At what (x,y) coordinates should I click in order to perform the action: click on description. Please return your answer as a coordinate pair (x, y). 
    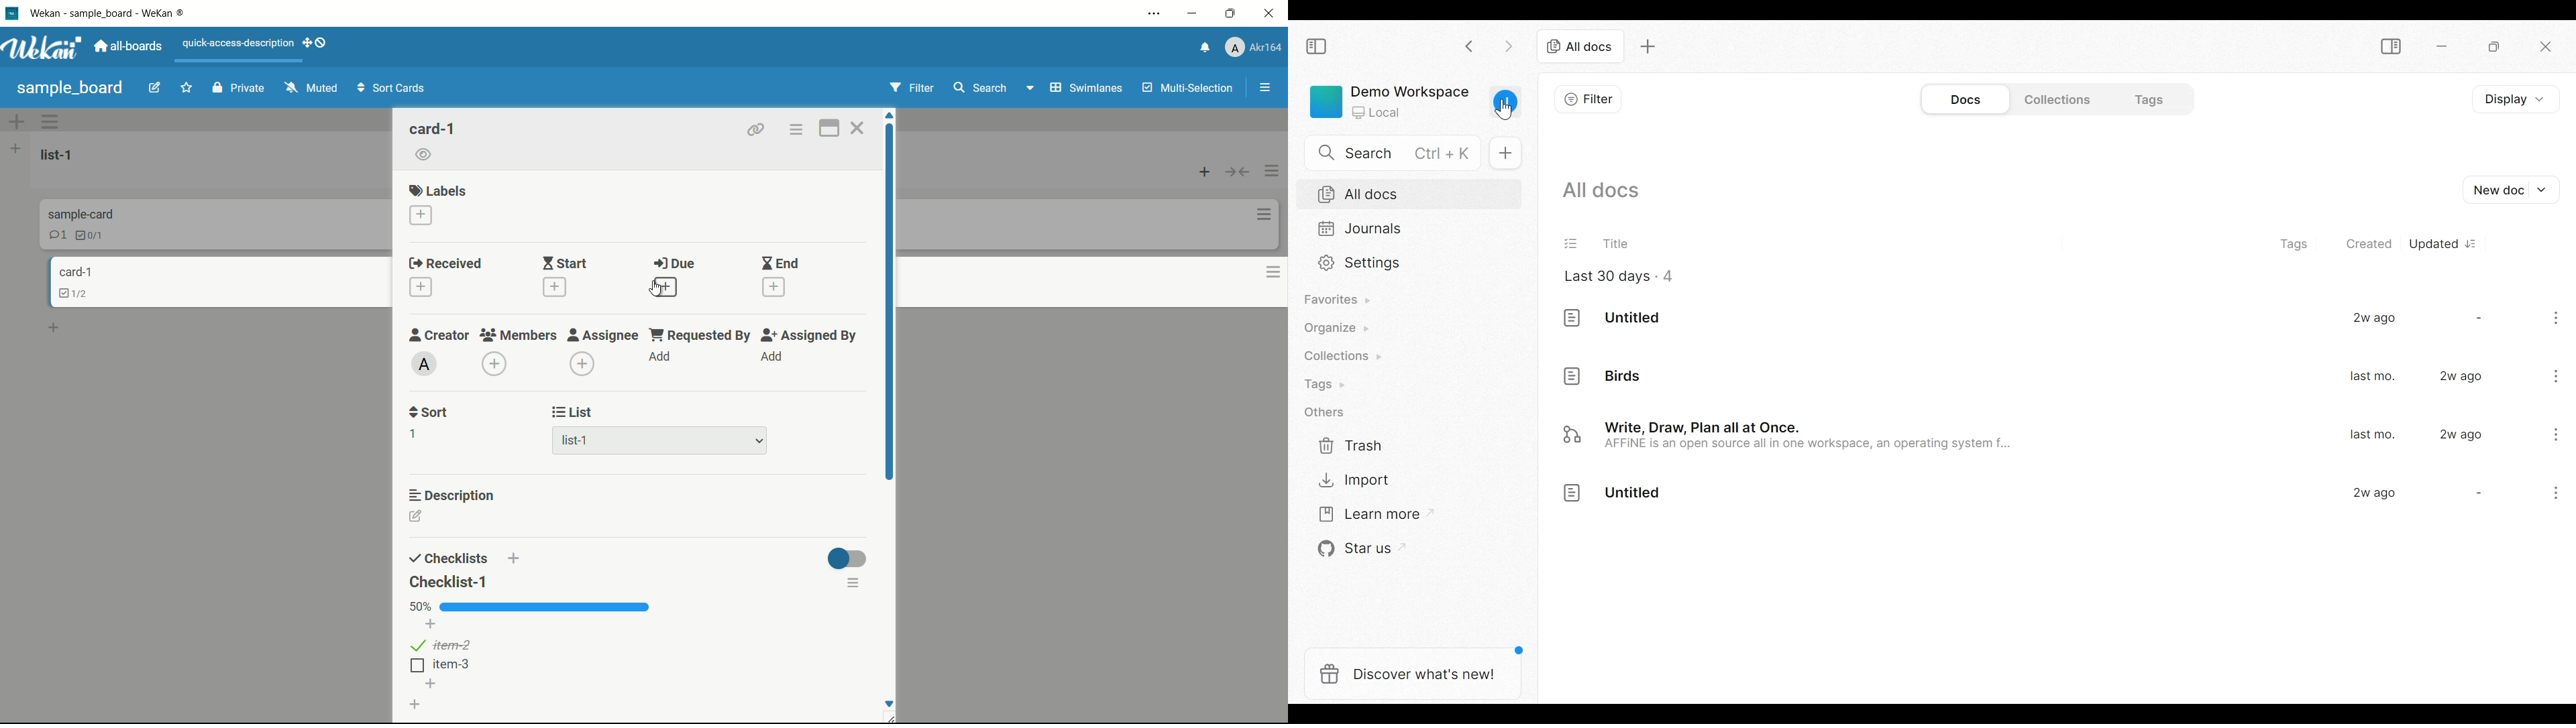
    Looking at the image, I should click on (453, 495).